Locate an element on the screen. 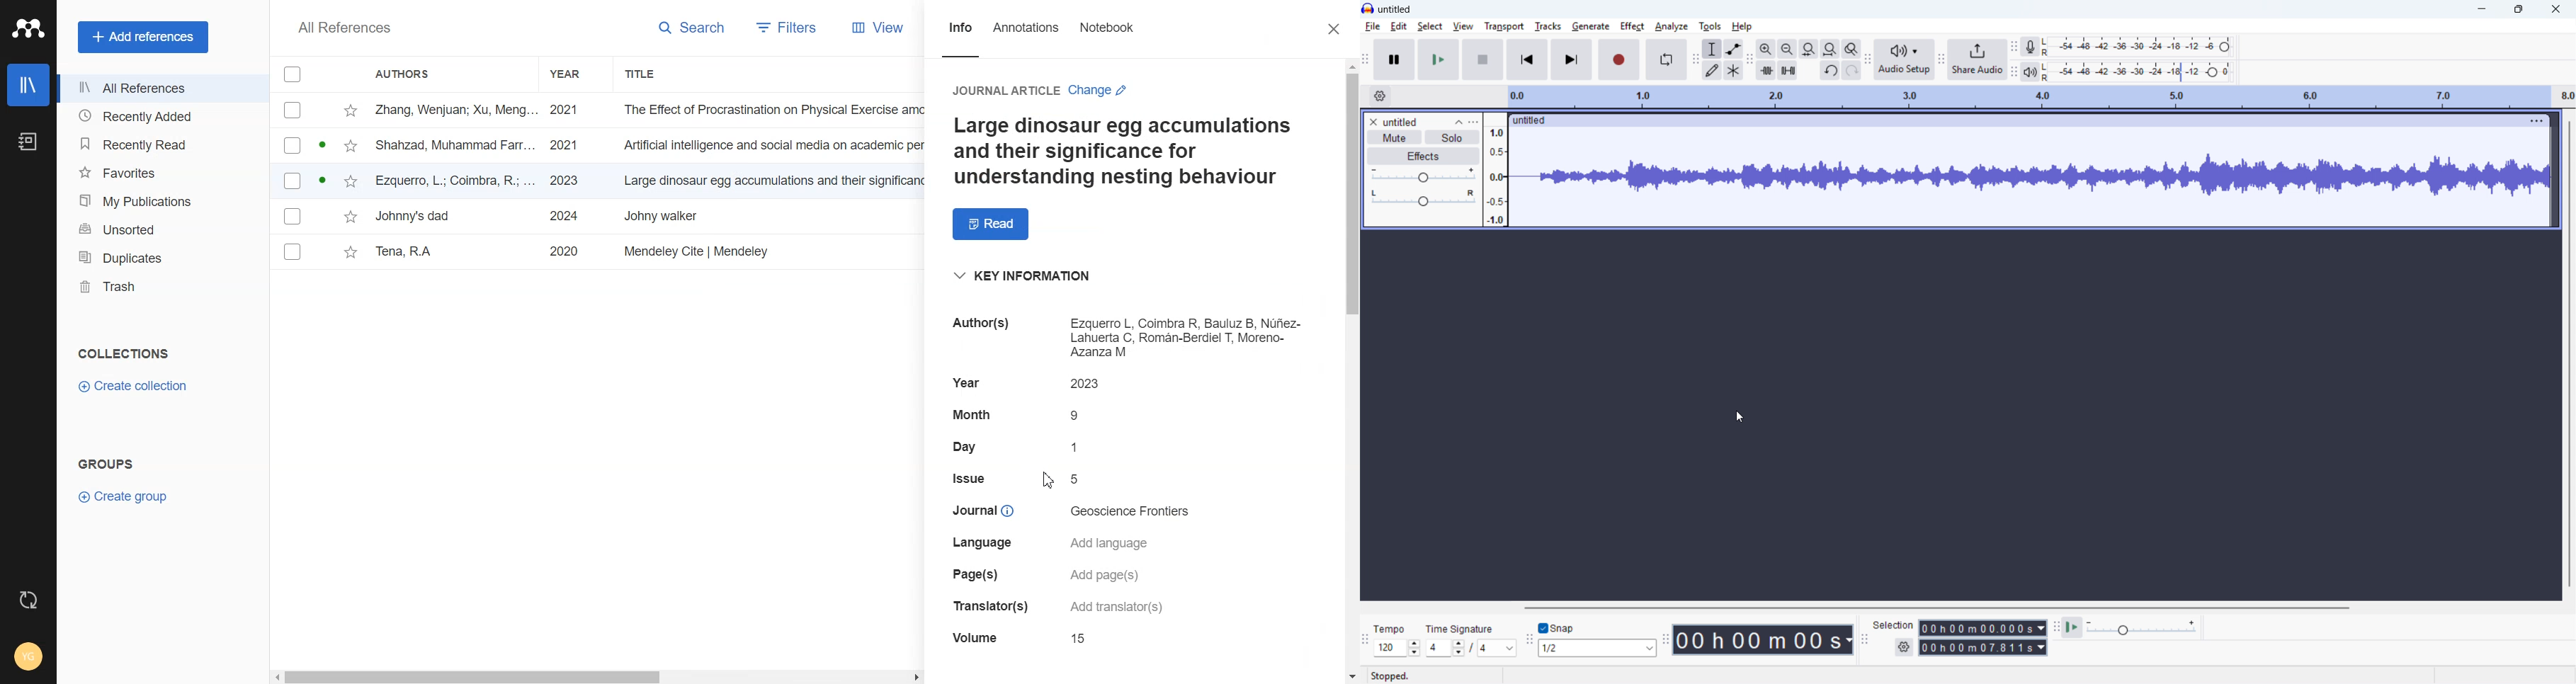  Notebook is located at coordinates (30, 142).